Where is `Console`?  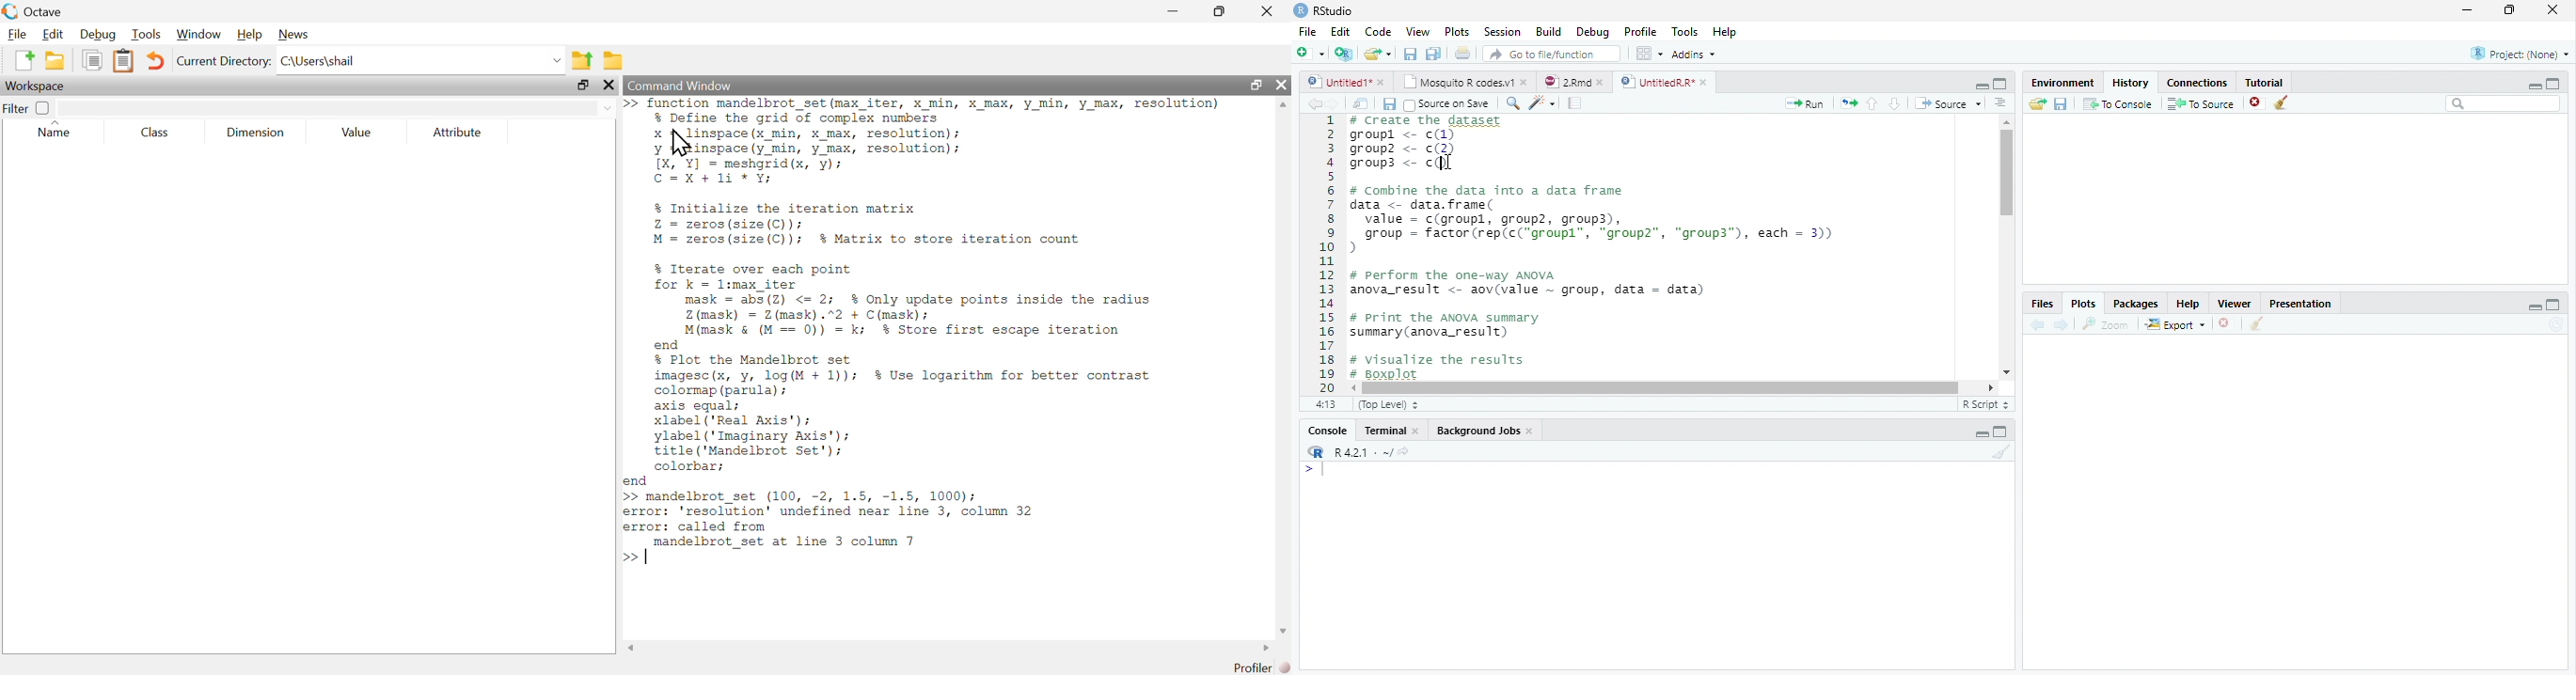 Console is located at coordinates (1327, 432).